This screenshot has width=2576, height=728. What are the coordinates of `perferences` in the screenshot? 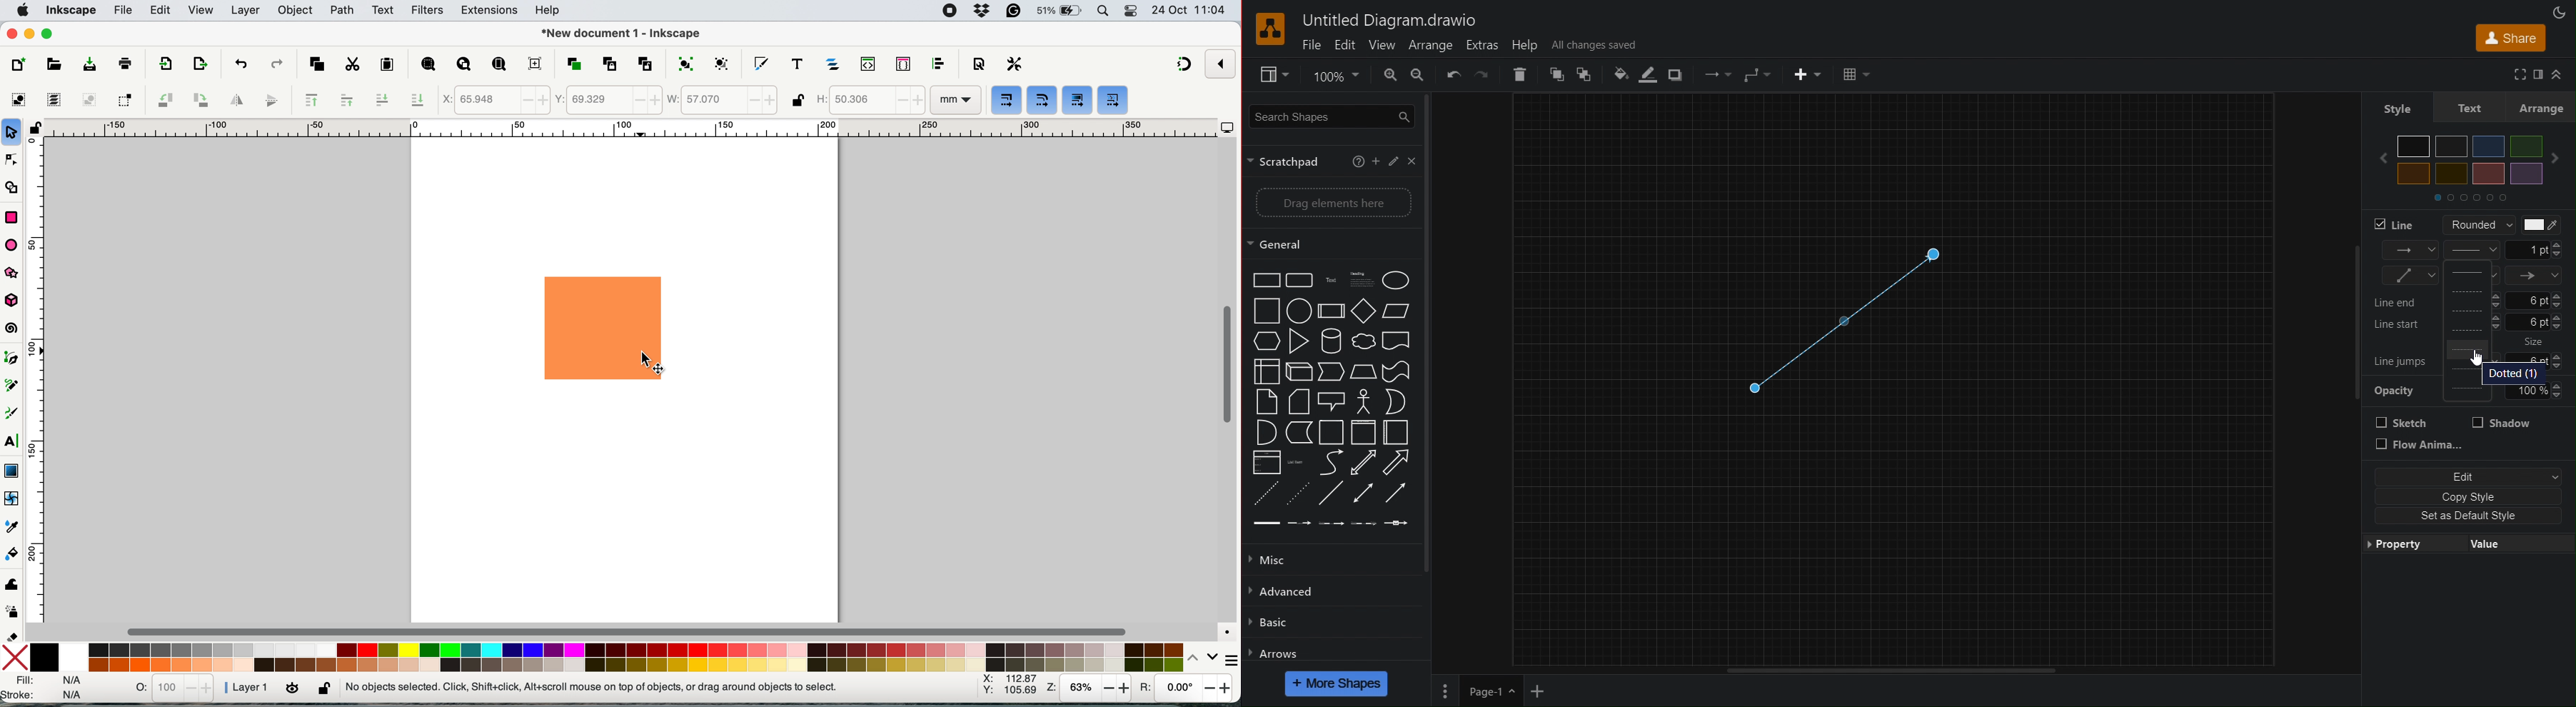 It's located at (1015, 64).